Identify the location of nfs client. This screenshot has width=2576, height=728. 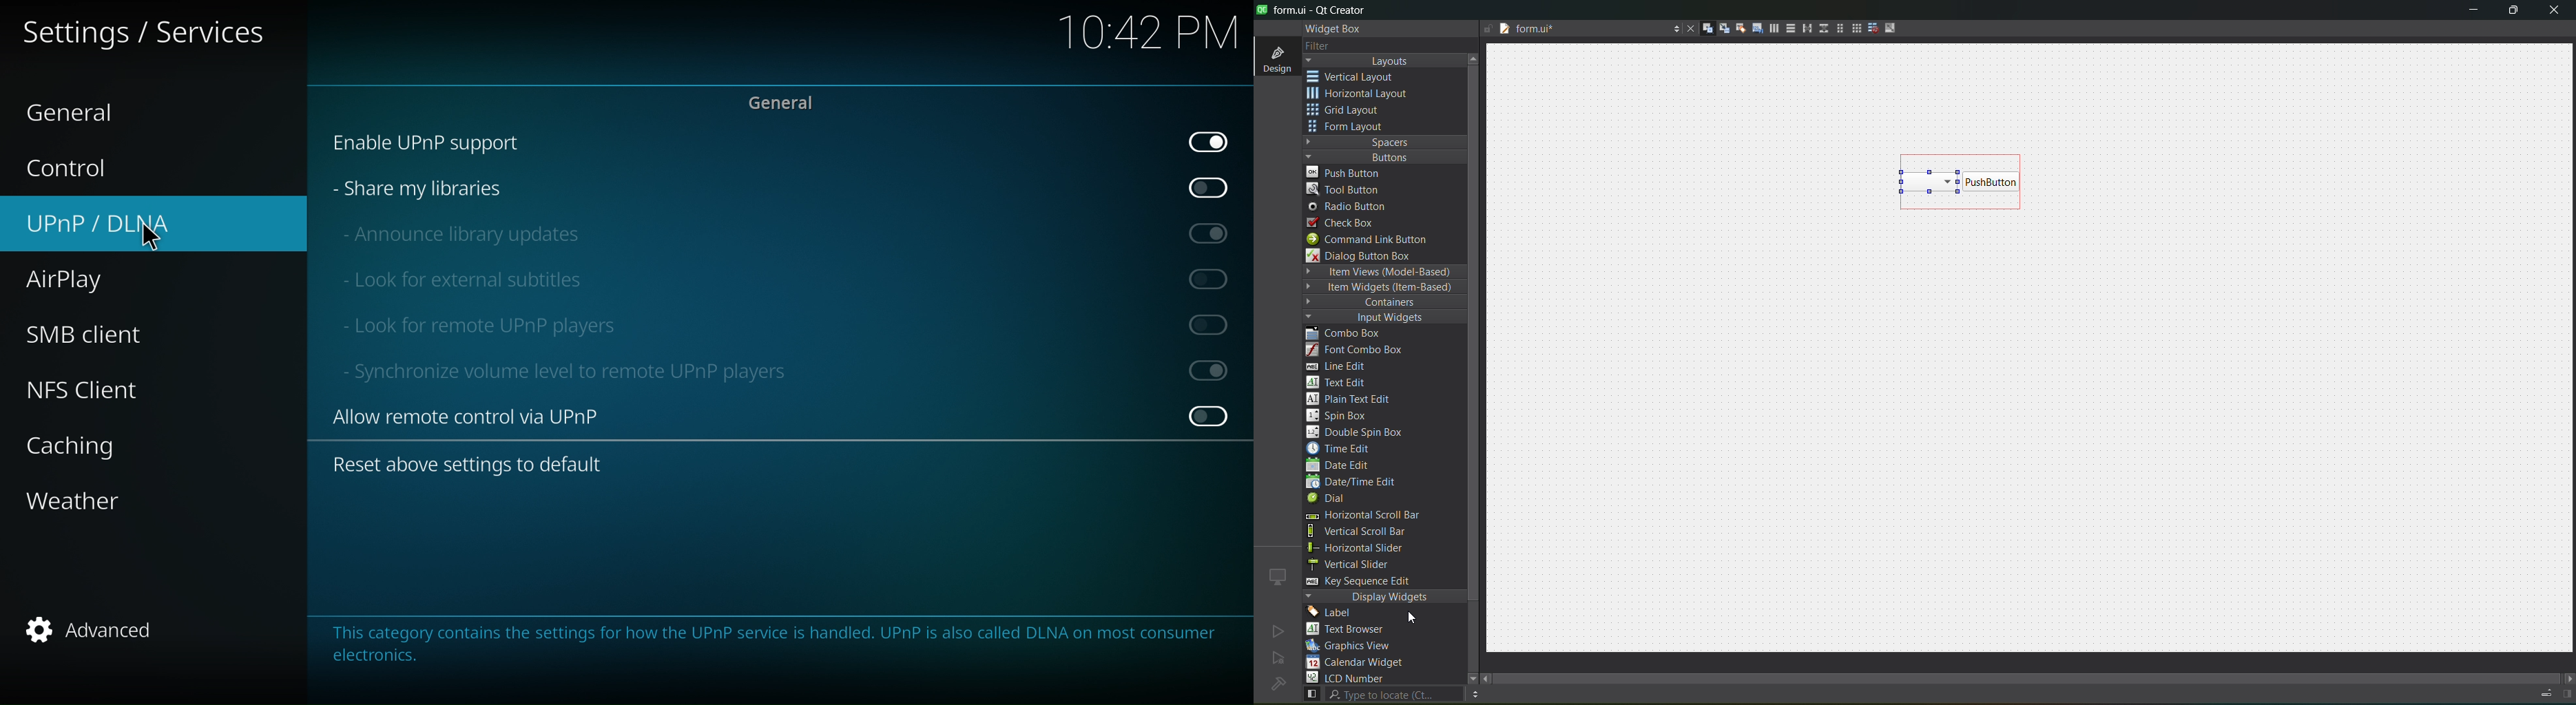
(94, 392).